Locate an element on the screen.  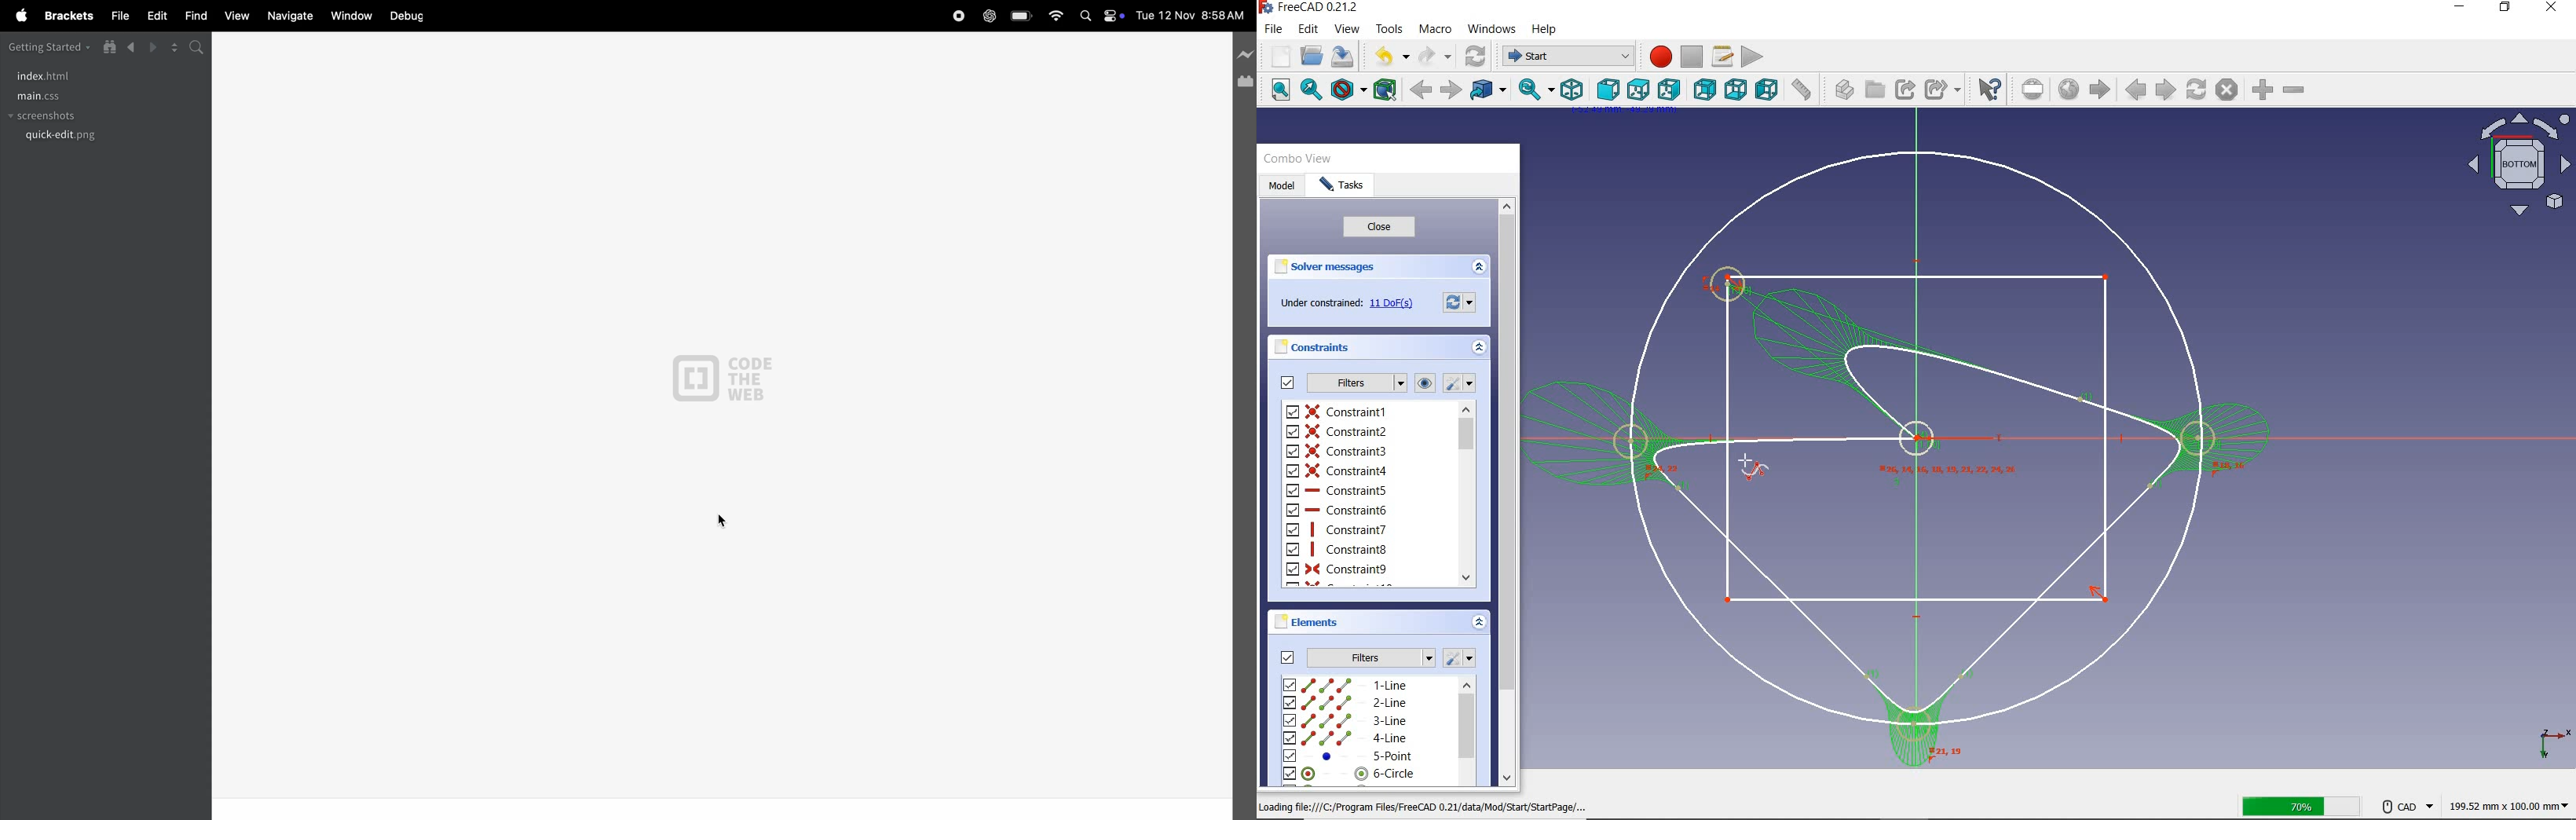
close is located at coordinates (1380, 228).